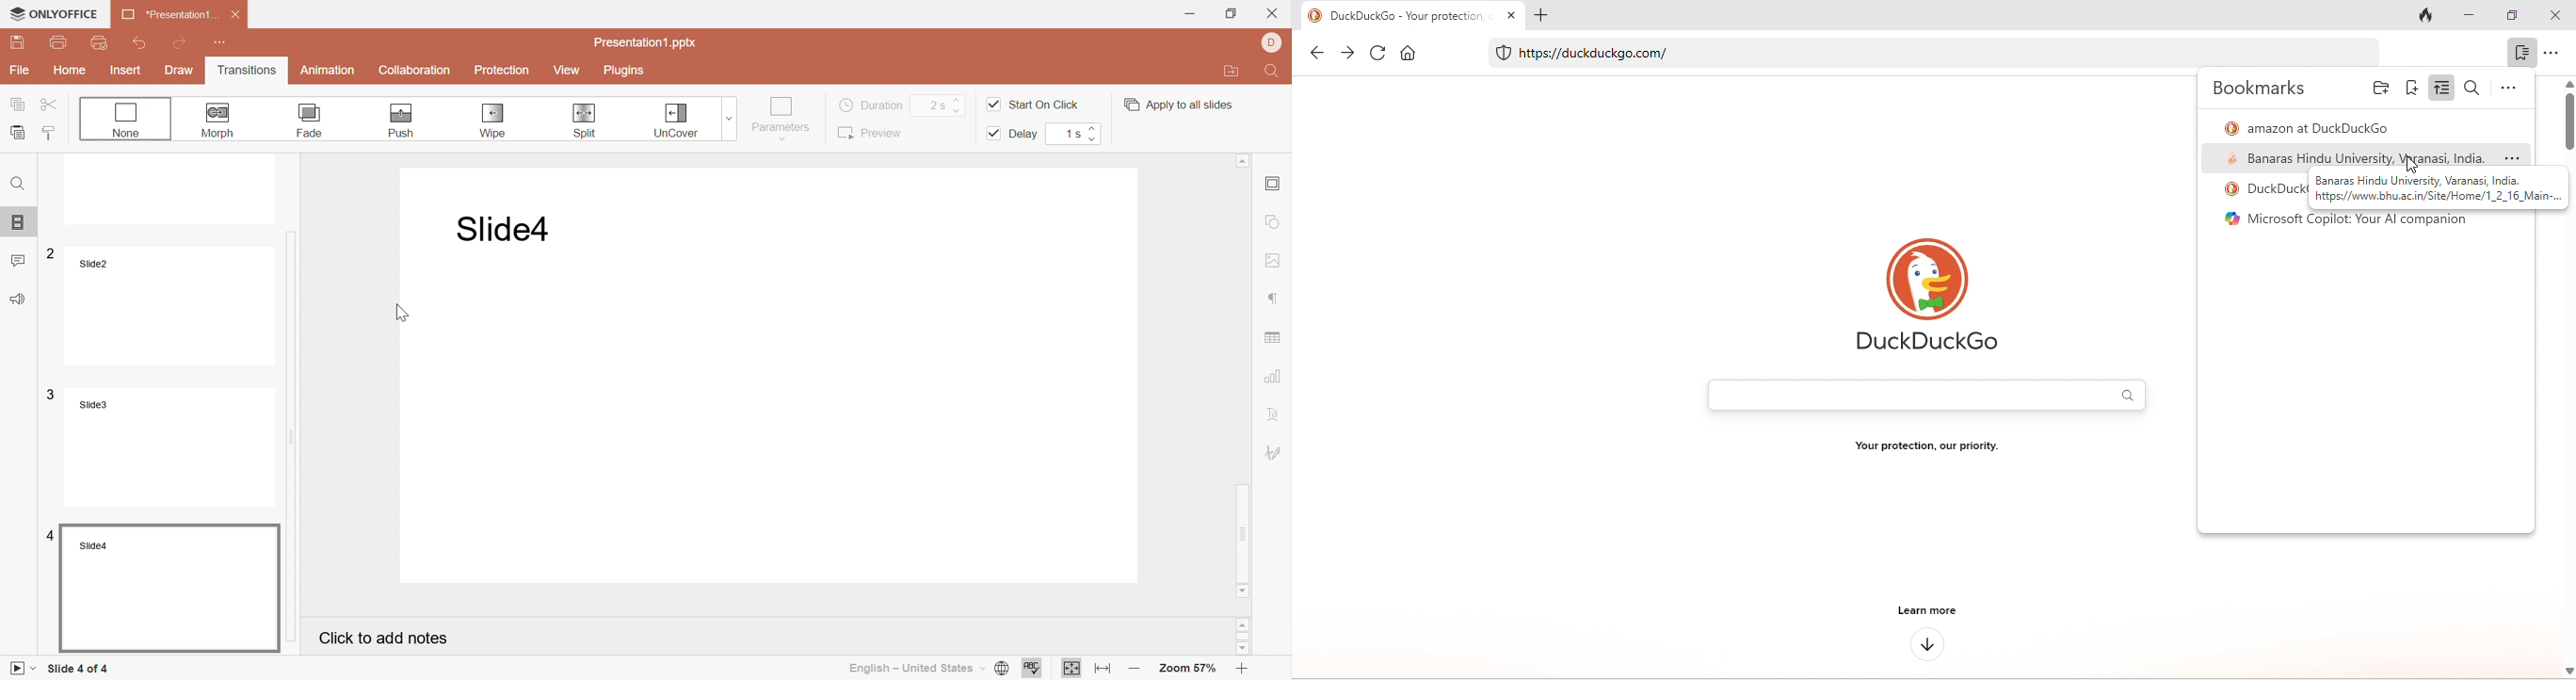 This screenshot has width=2576, height=700. I want to click on Insert, so click(126, 70).